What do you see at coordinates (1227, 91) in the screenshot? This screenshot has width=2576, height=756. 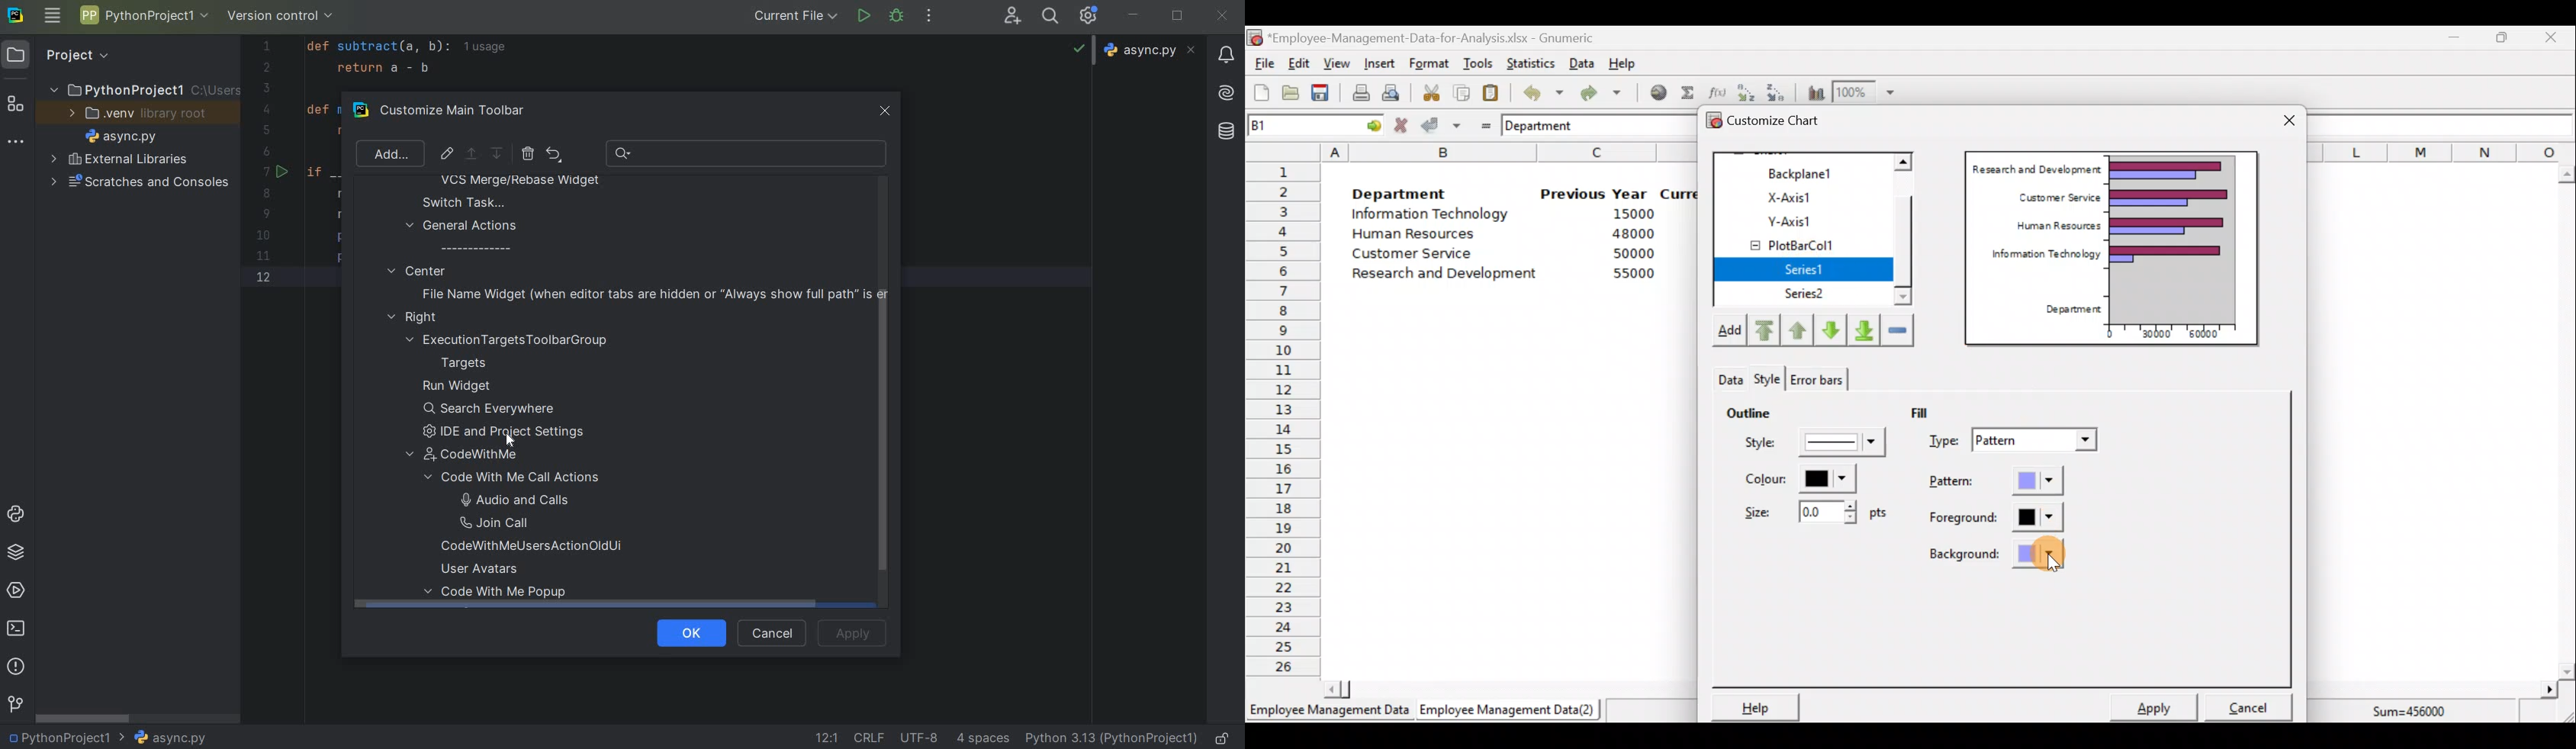 I see `` at bounding box center [1227, 91].